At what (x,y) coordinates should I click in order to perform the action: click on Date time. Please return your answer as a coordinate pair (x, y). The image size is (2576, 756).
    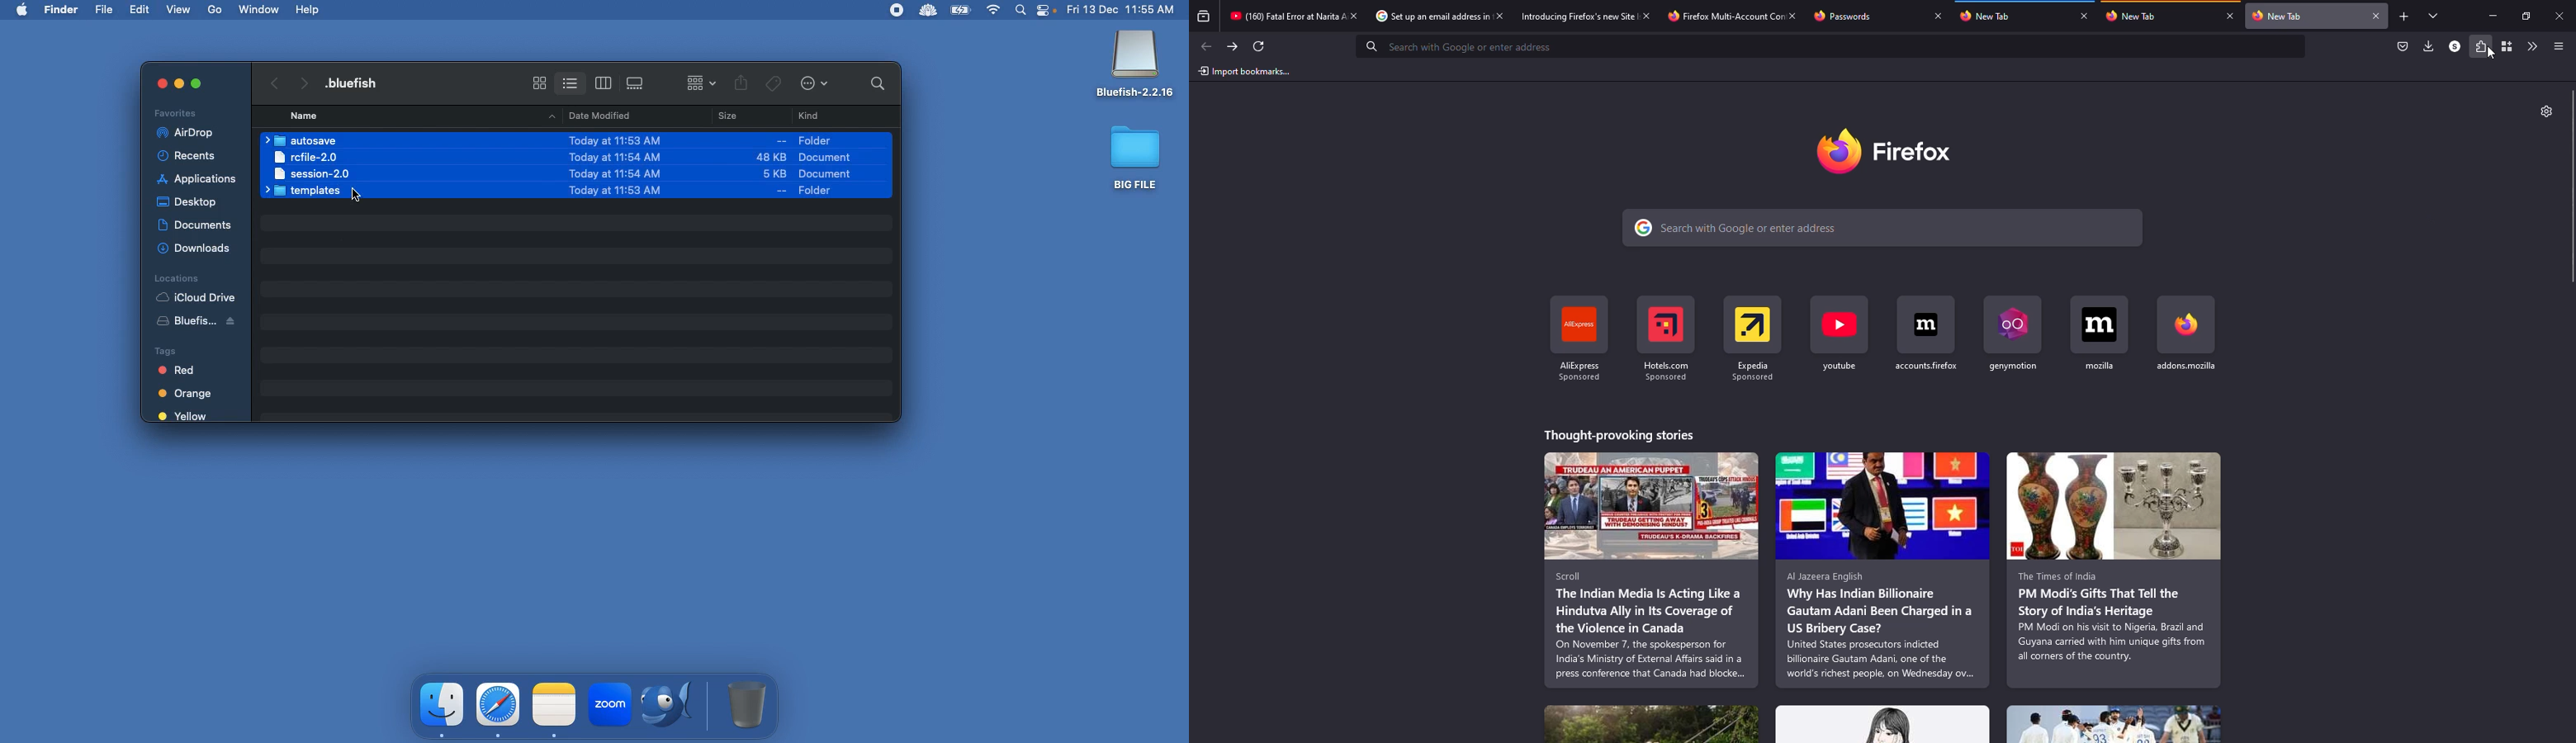
    Looking at the image, I should click on (1126, 9).